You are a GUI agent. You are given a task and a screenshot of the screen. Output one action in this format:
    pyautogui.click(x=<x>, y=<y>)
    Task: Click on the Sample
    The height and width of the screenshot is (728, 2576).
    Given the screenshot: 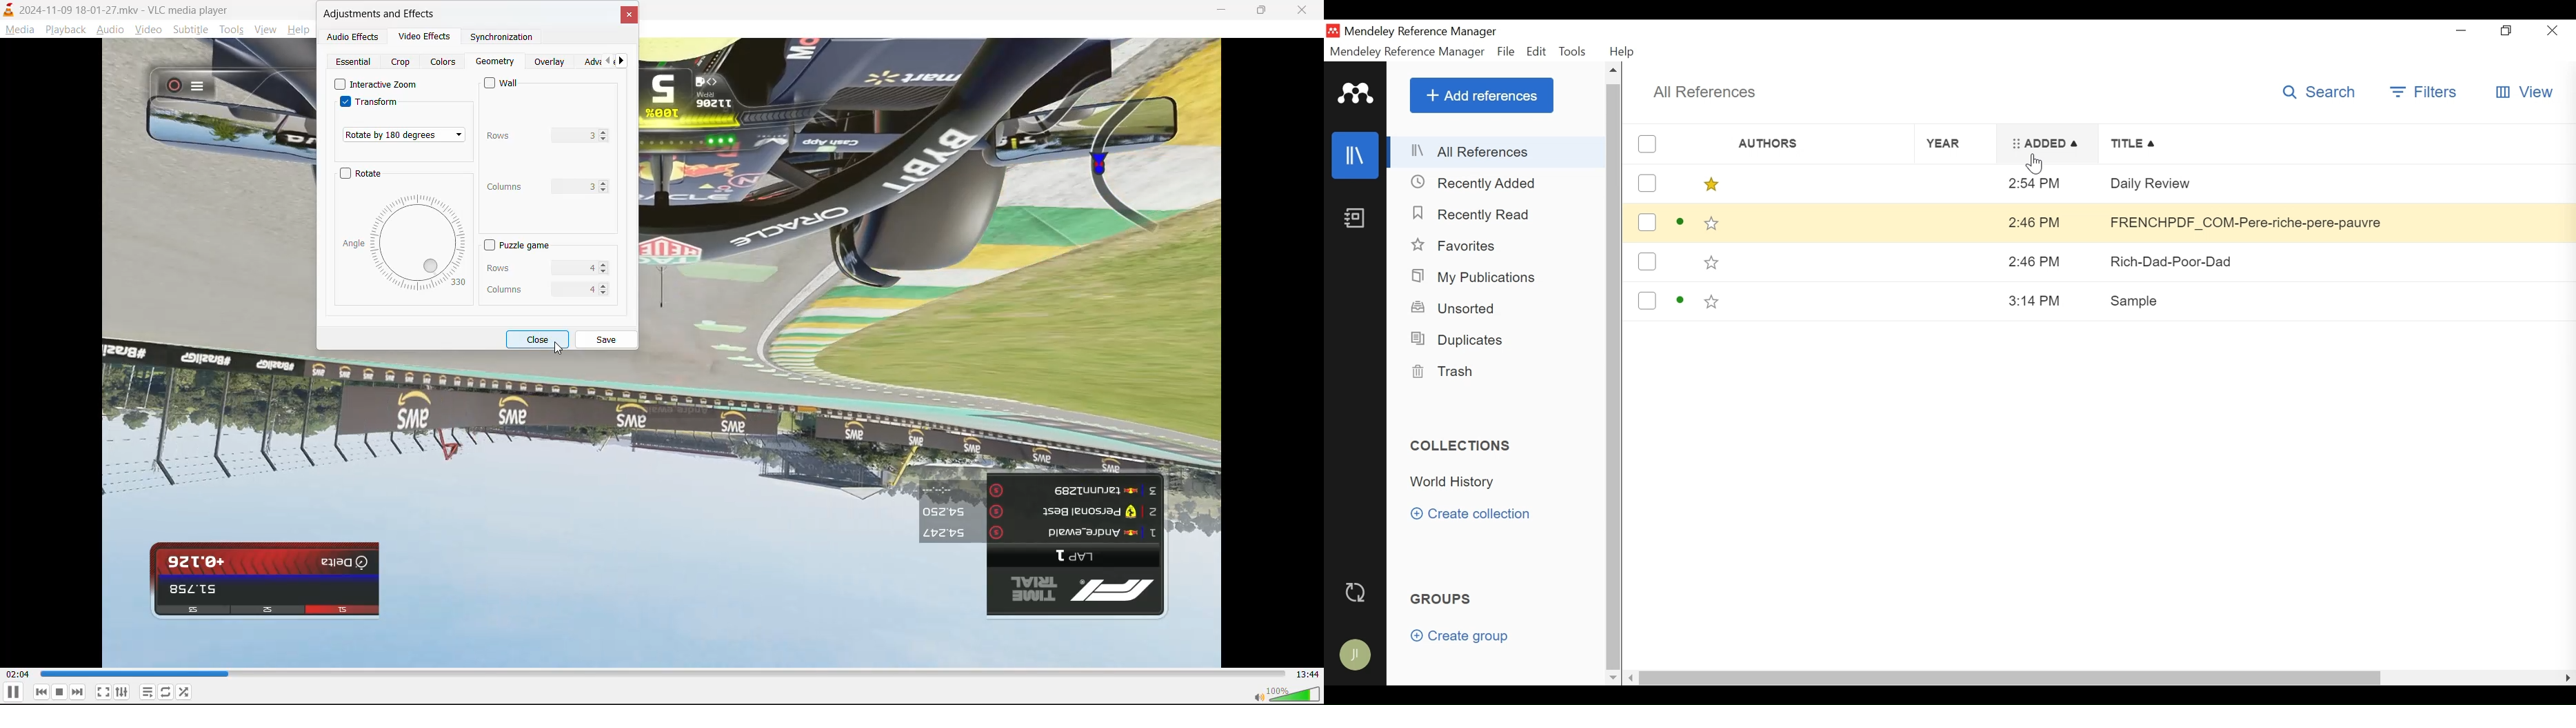 What is the action you would take?
    pyautogui.click(x=2337, y=298)
    